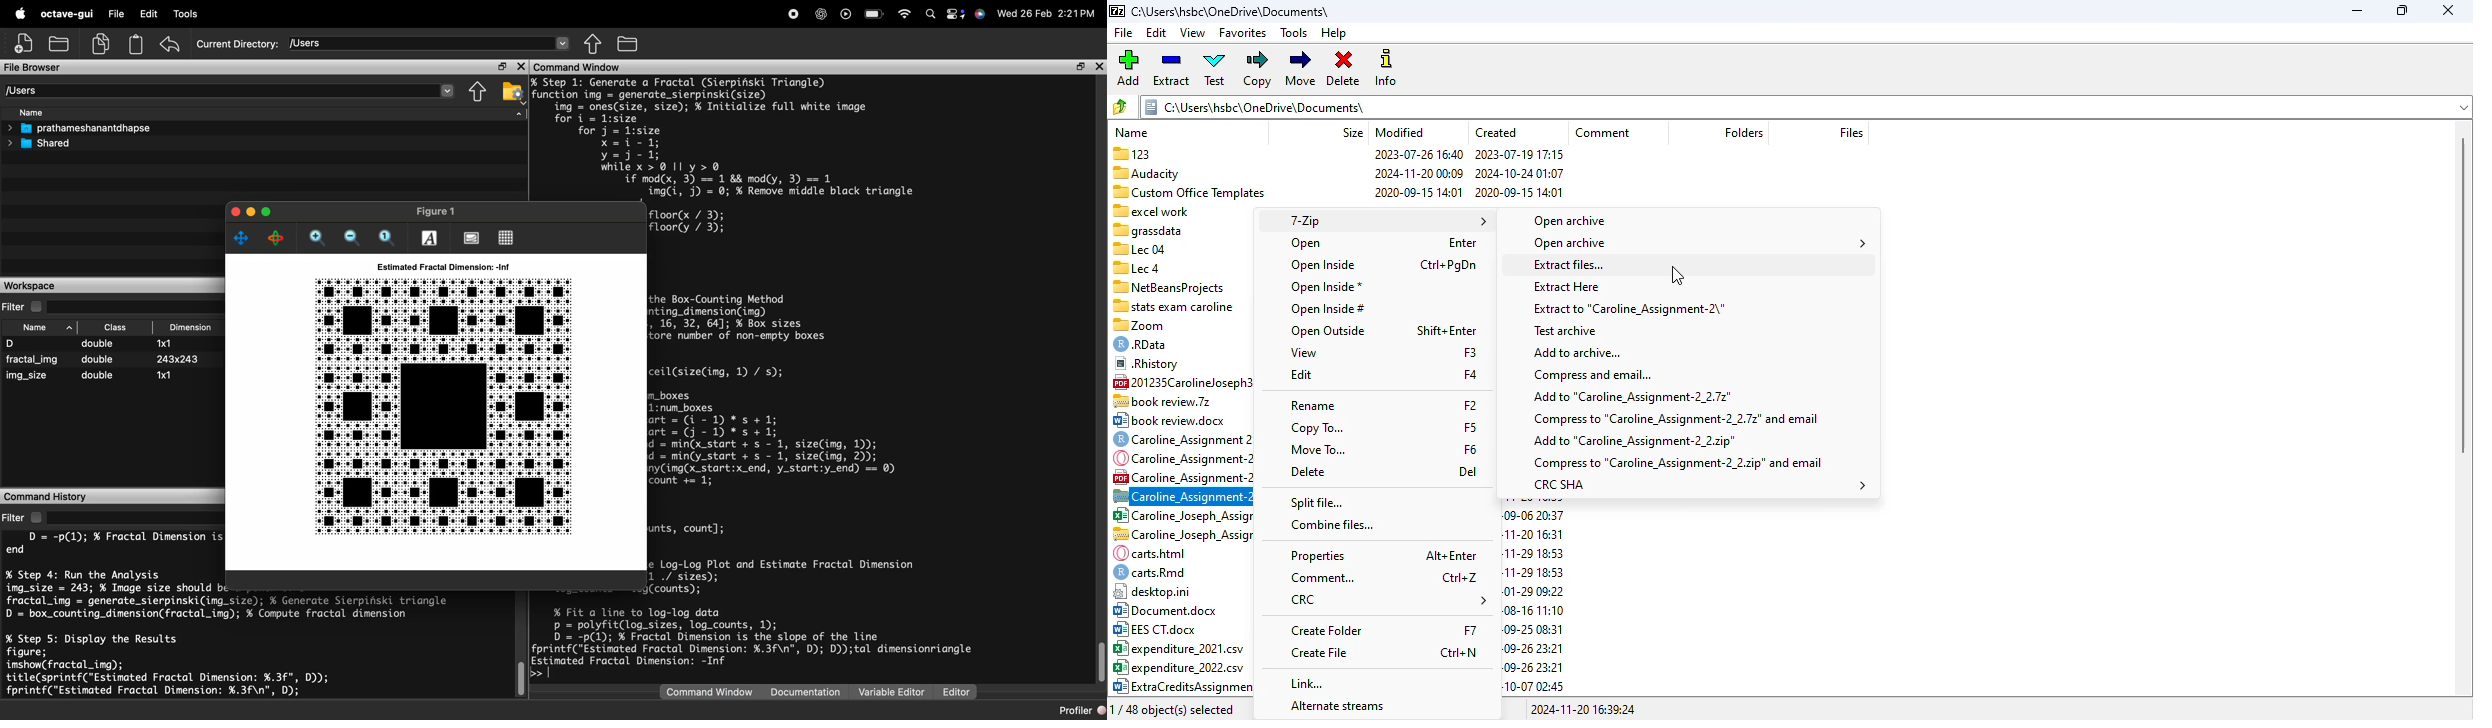 The image size is (2492, 728). What do you see at coordinates (1389, 600) in the screenshot?
I see `CRC` at bounding box center [1389, 600].